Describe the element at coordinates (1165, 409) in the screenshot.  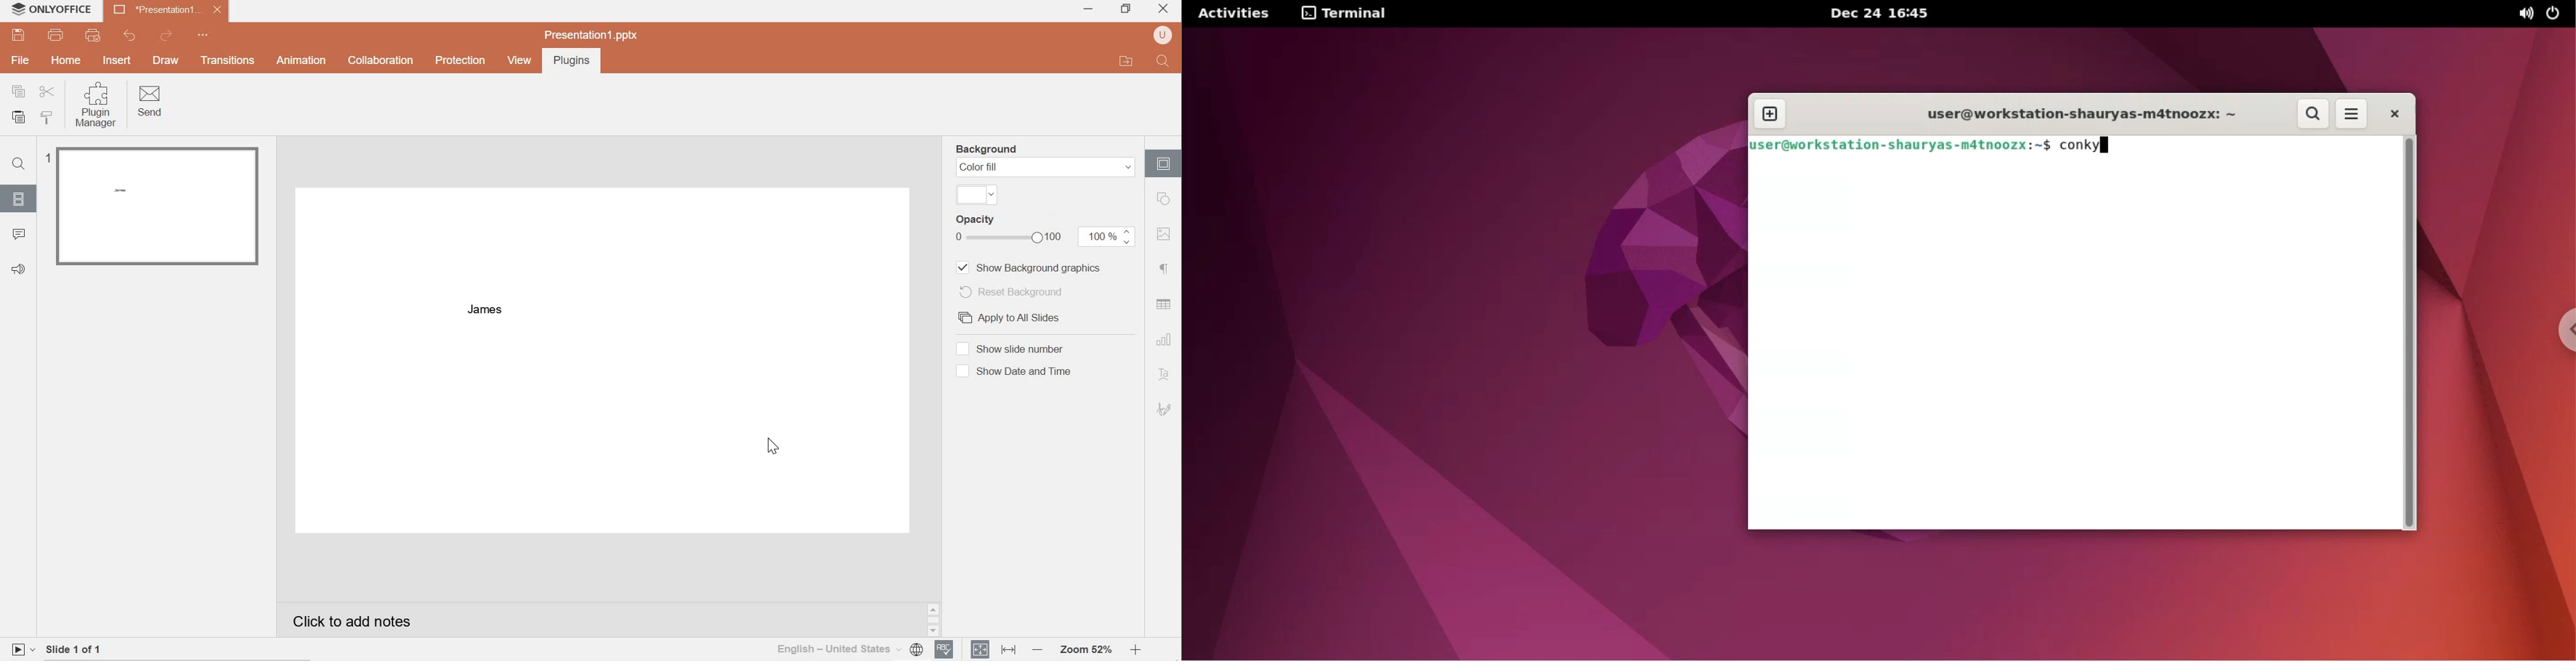
I see `signature` at that location.